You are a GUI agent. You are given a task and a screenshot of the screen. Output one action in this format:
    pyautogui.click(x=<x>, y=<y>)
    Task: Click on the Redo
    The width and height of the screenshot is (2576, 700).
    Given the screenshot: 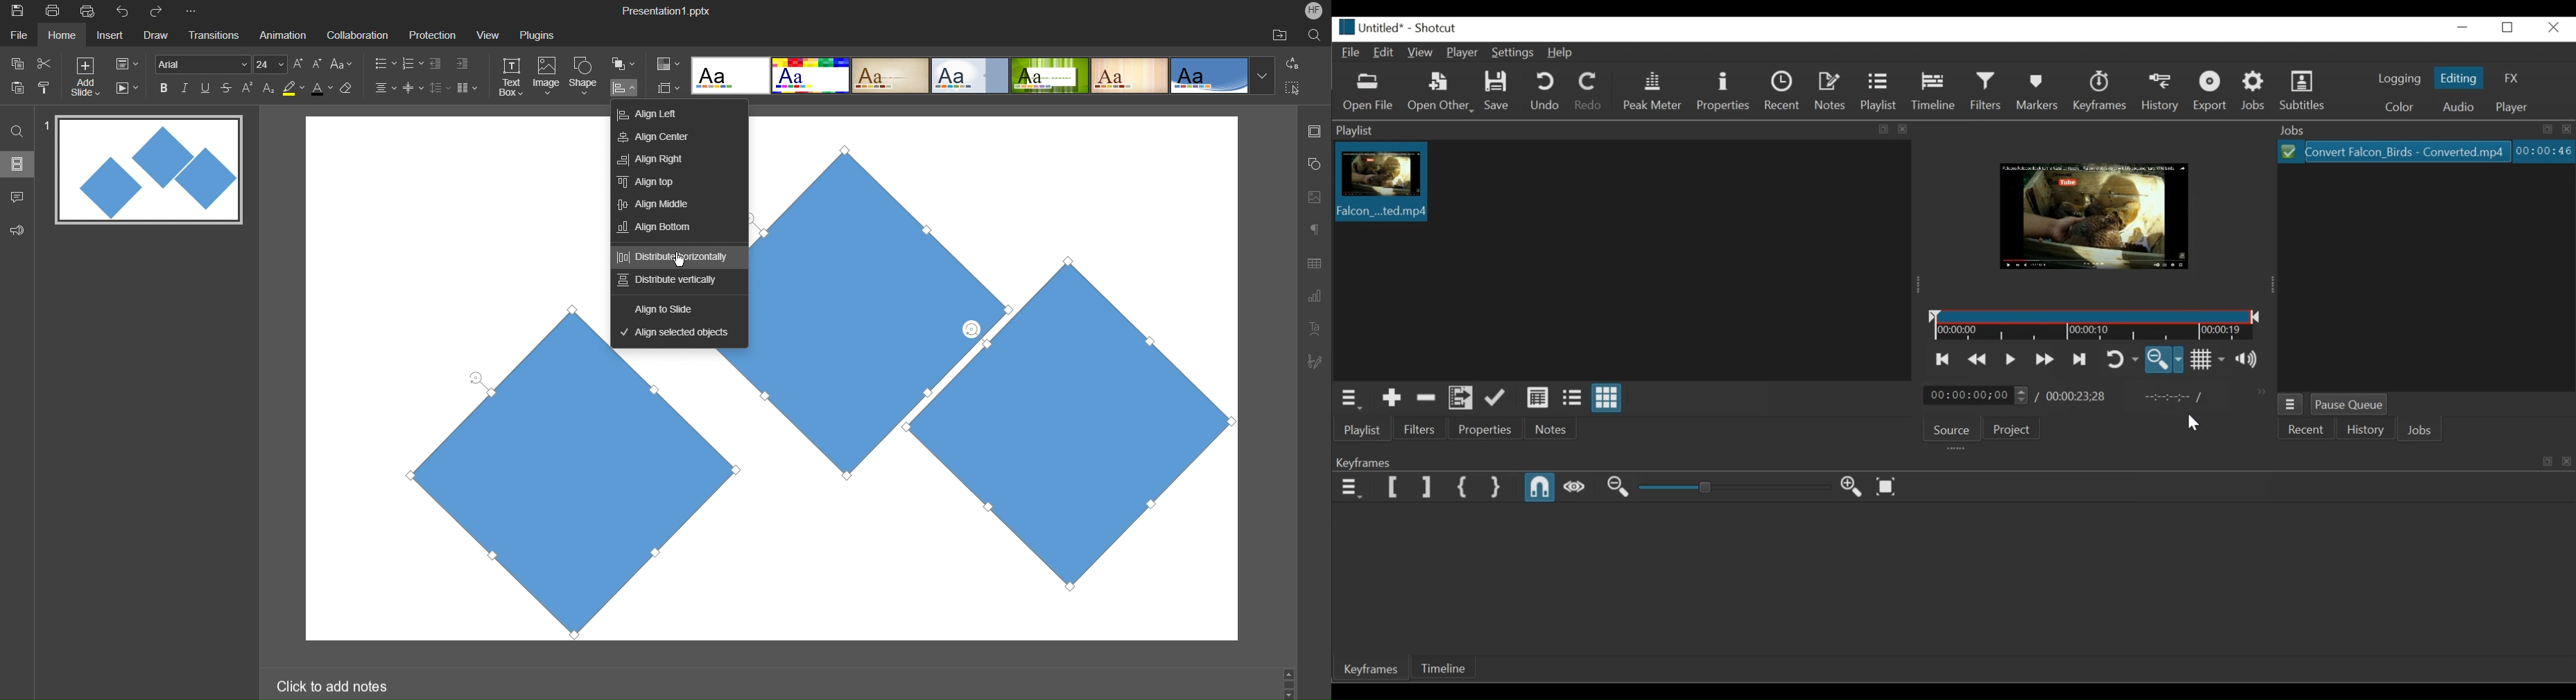 What is the action you would take?
    pyautogui.click(x=1587, y=91)
    